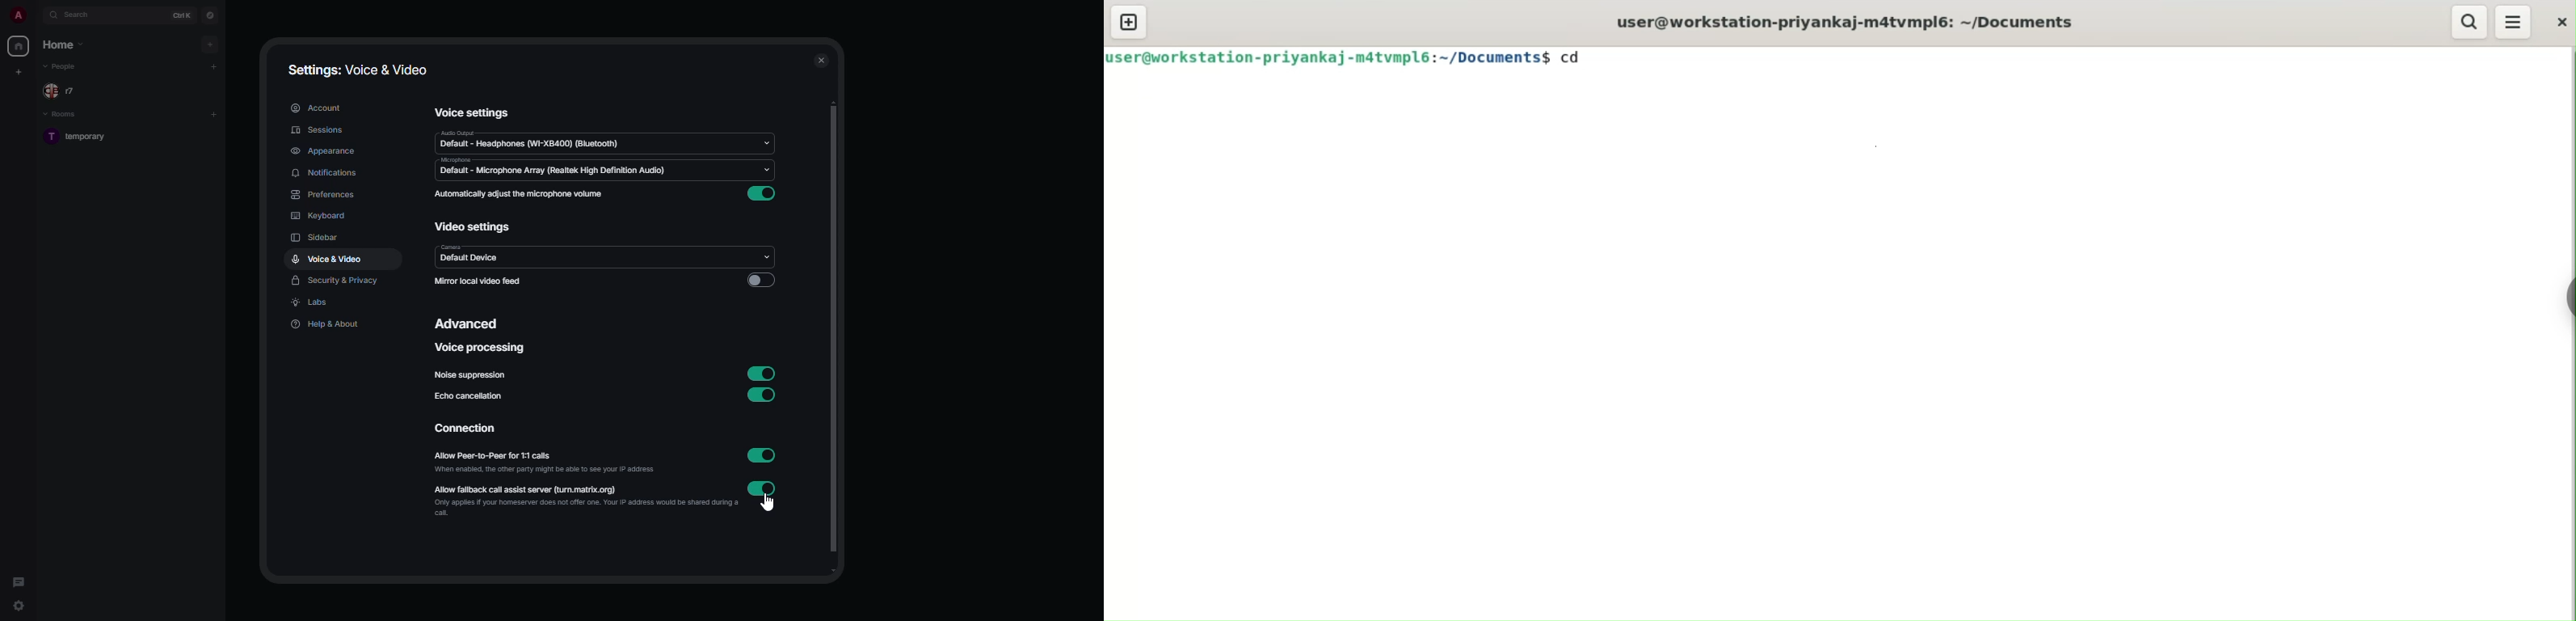  I want to click on sidebar, so click(314, 237).